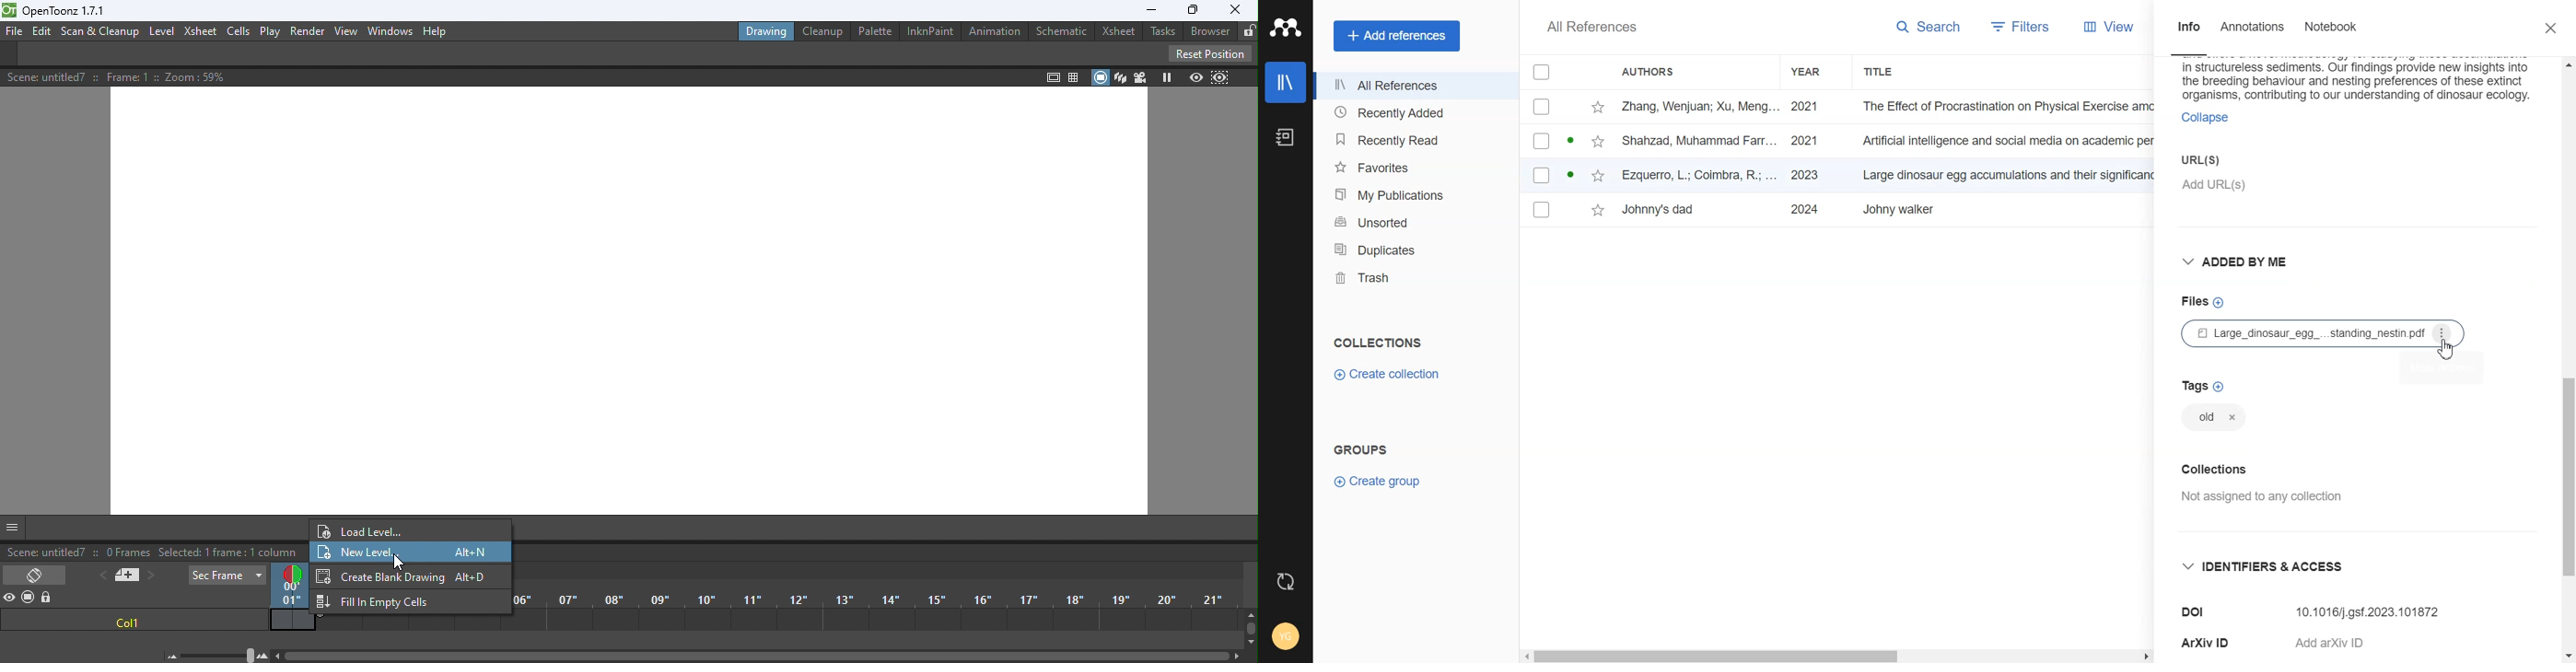  I want to click on Edit, so click(44, 32).